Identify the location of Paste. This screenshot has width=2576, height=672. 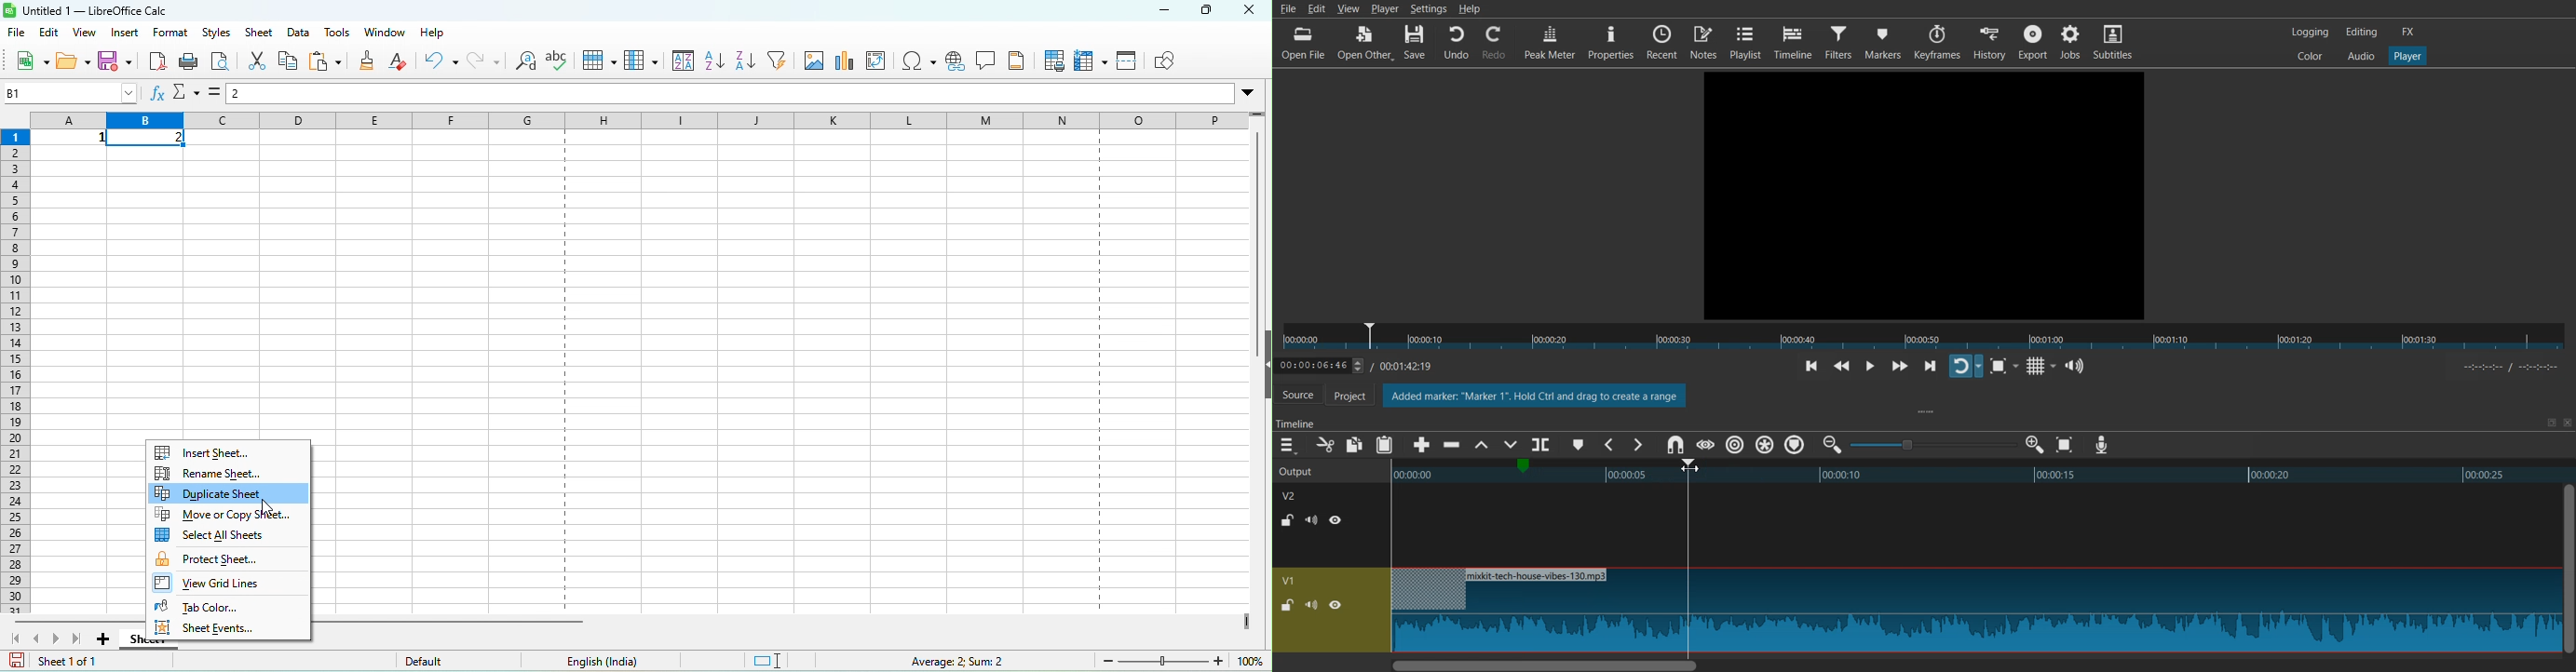
(1384, 445).